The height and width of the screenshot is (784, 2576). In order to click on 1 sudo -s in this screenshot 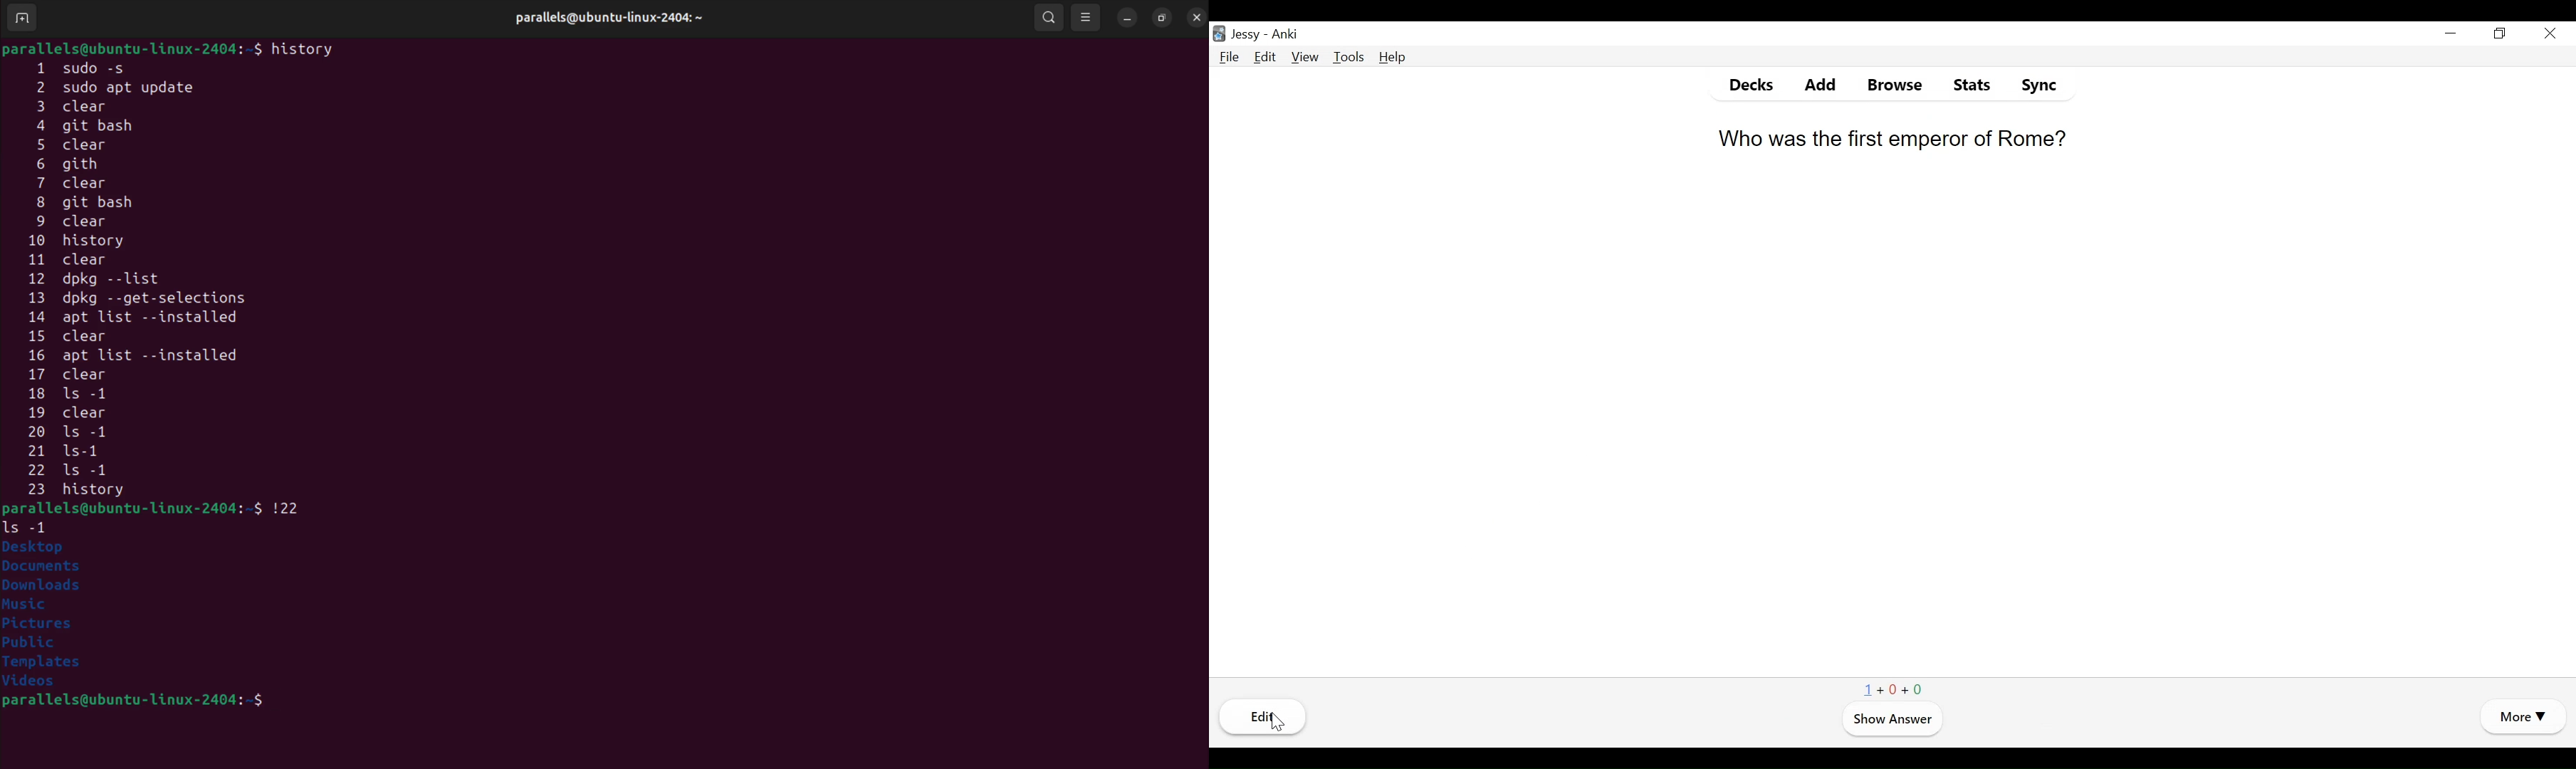, I will do `click(92, 67)`.